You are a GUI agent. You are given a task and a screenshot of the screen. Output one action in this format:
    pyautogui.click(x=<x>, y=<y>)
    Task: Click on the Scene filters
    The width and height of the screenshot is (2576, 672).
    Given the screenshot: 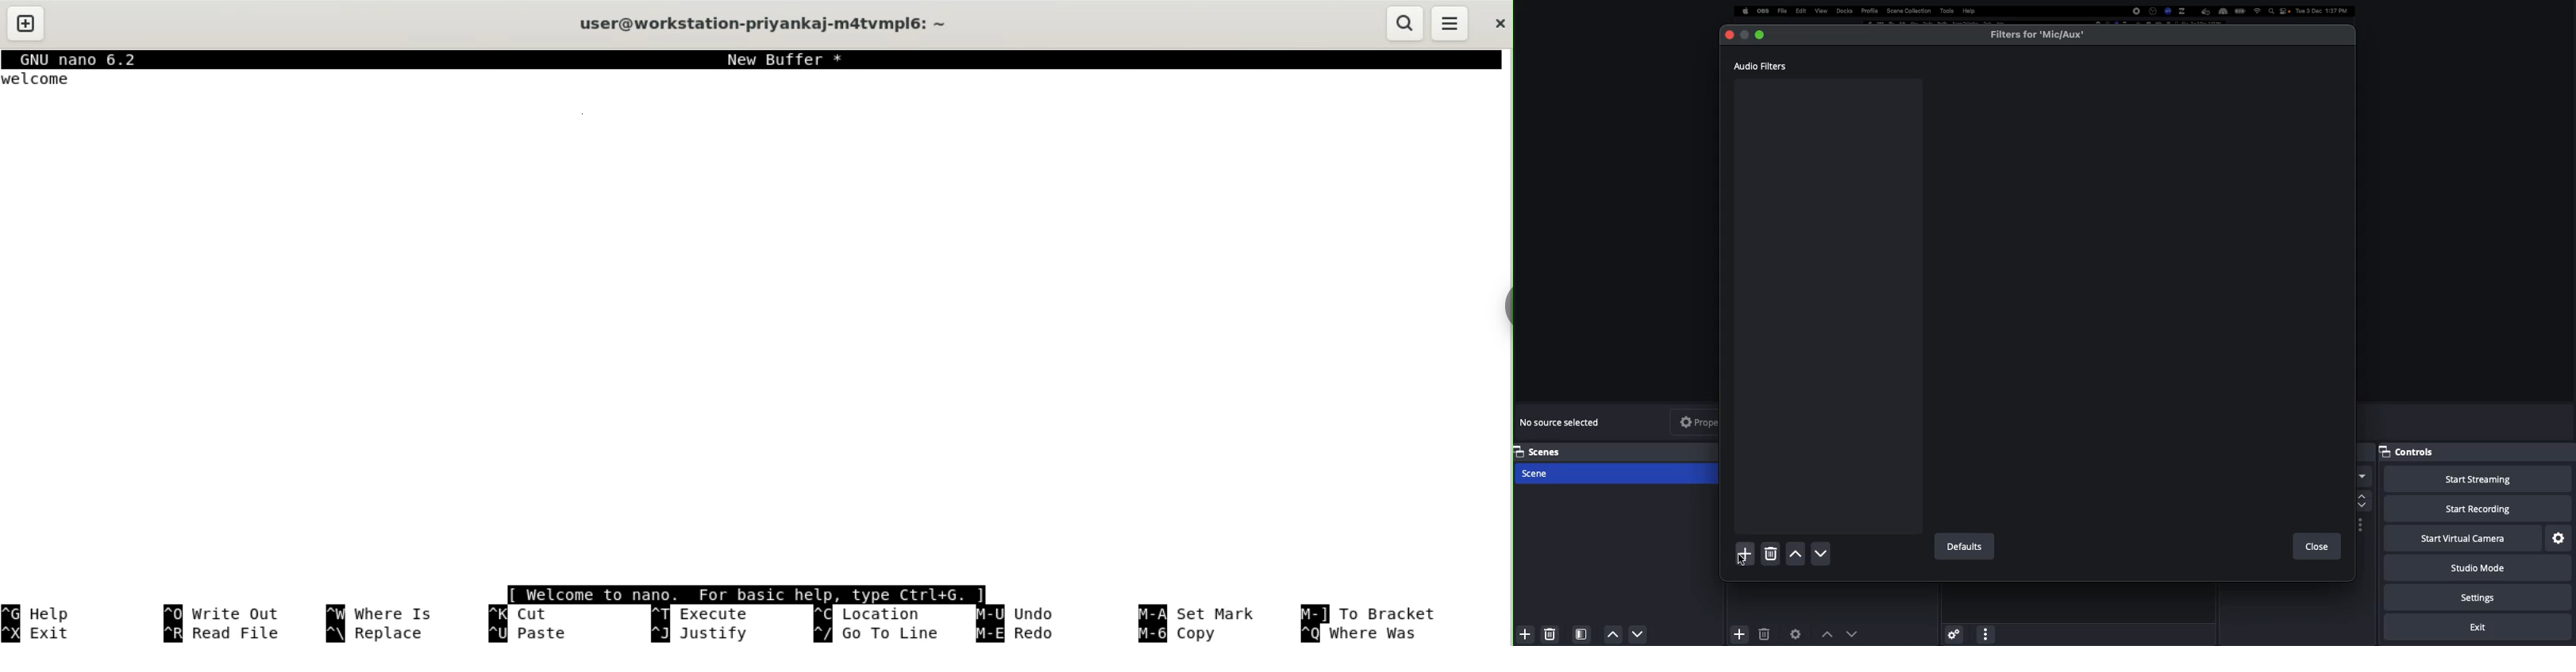 What is the action you would take?
    pyautogui.click(x=1582, y=631)
    